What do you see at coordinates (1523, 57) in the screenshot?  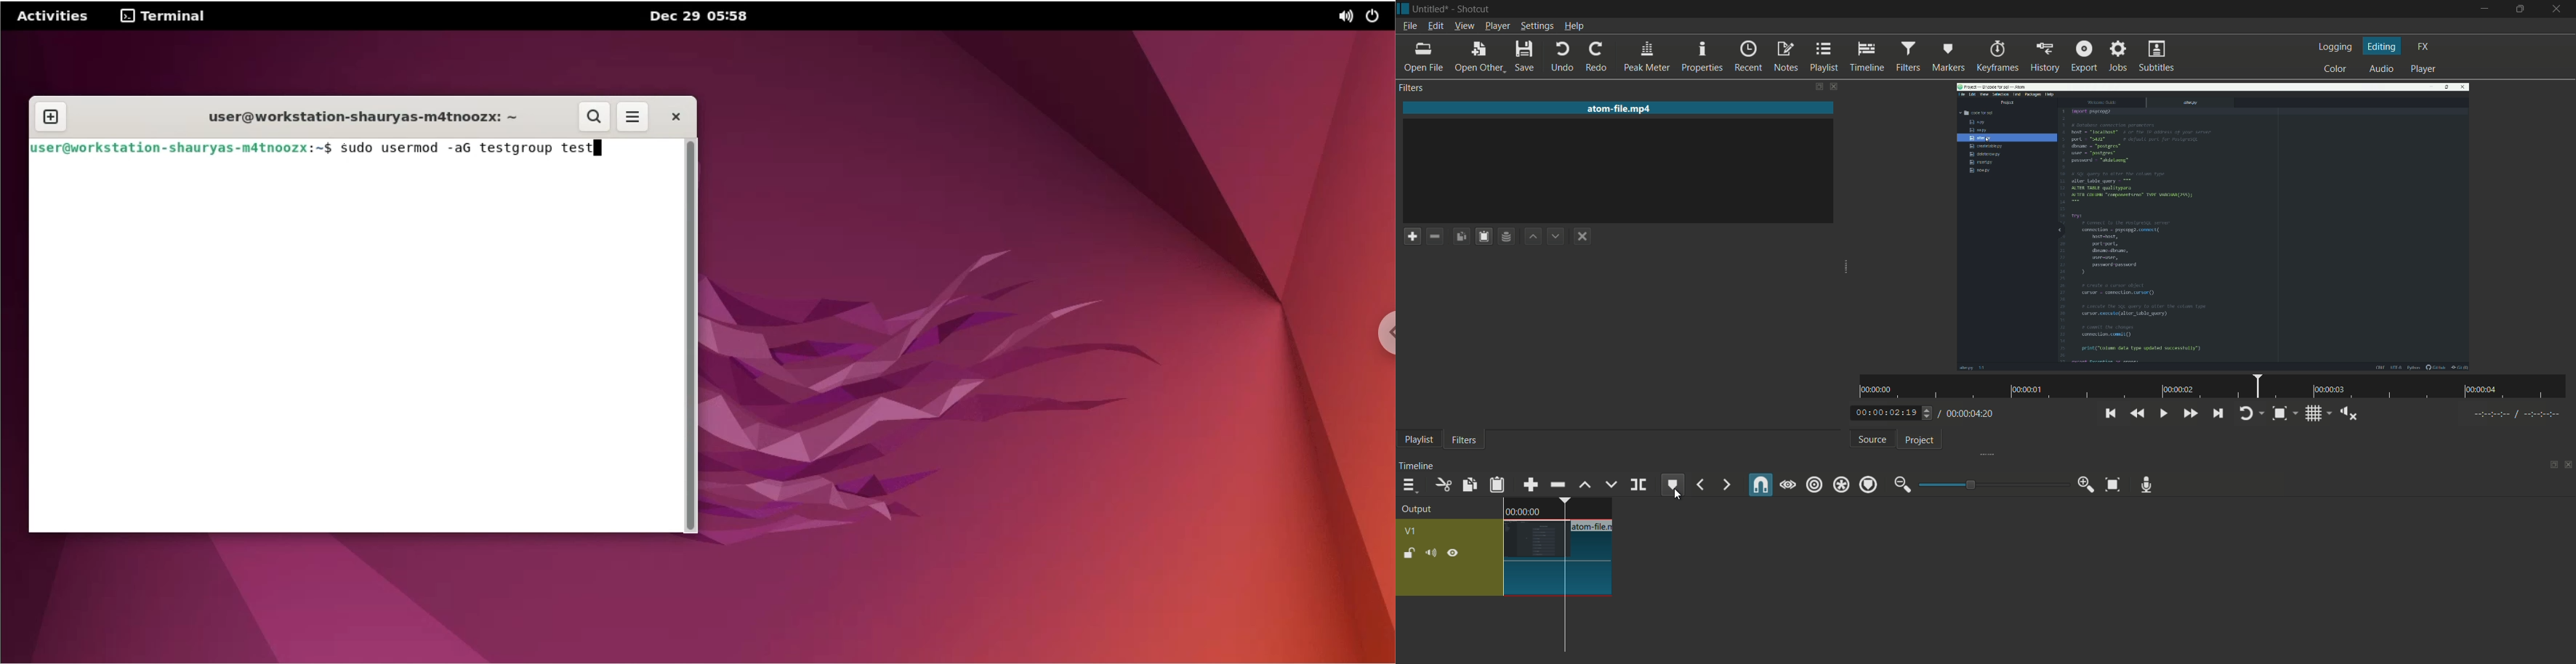 I see `save` at bounding box center [1523, 57].